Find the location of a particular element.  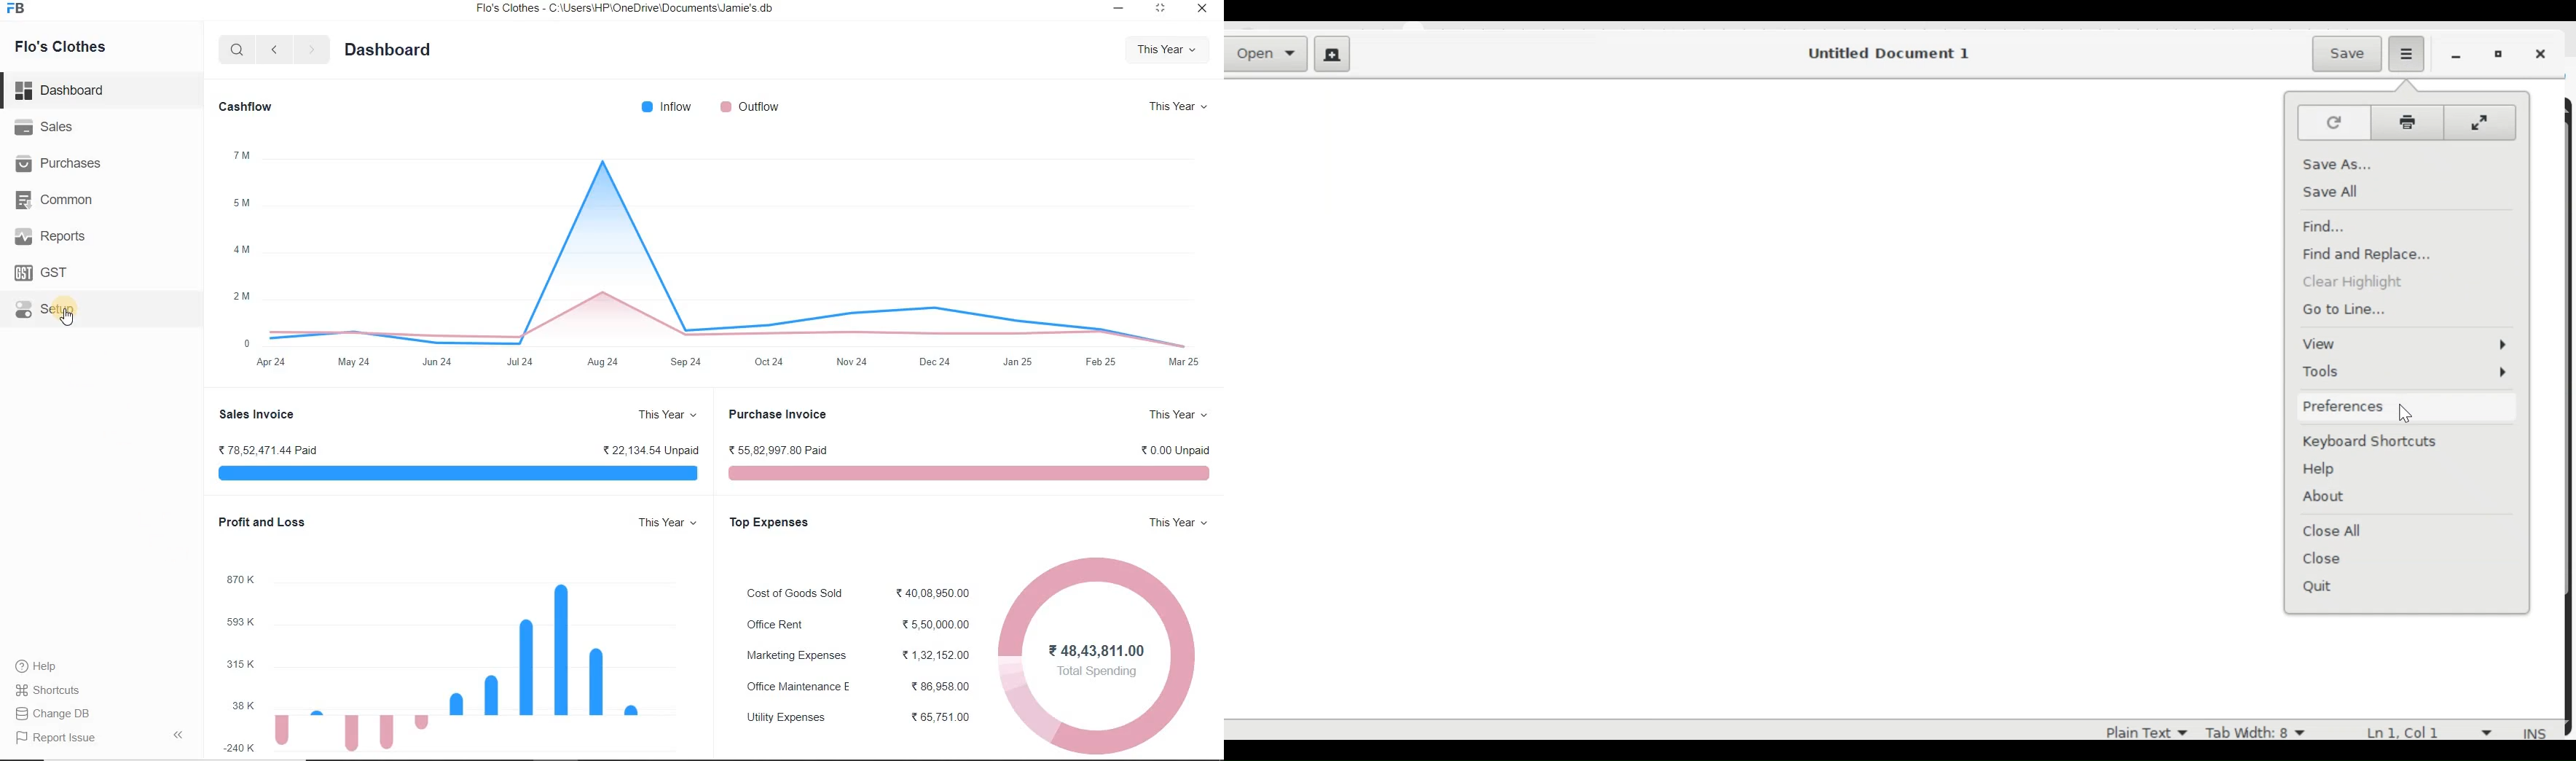

This Year  is located at coordinates (1164, 49).